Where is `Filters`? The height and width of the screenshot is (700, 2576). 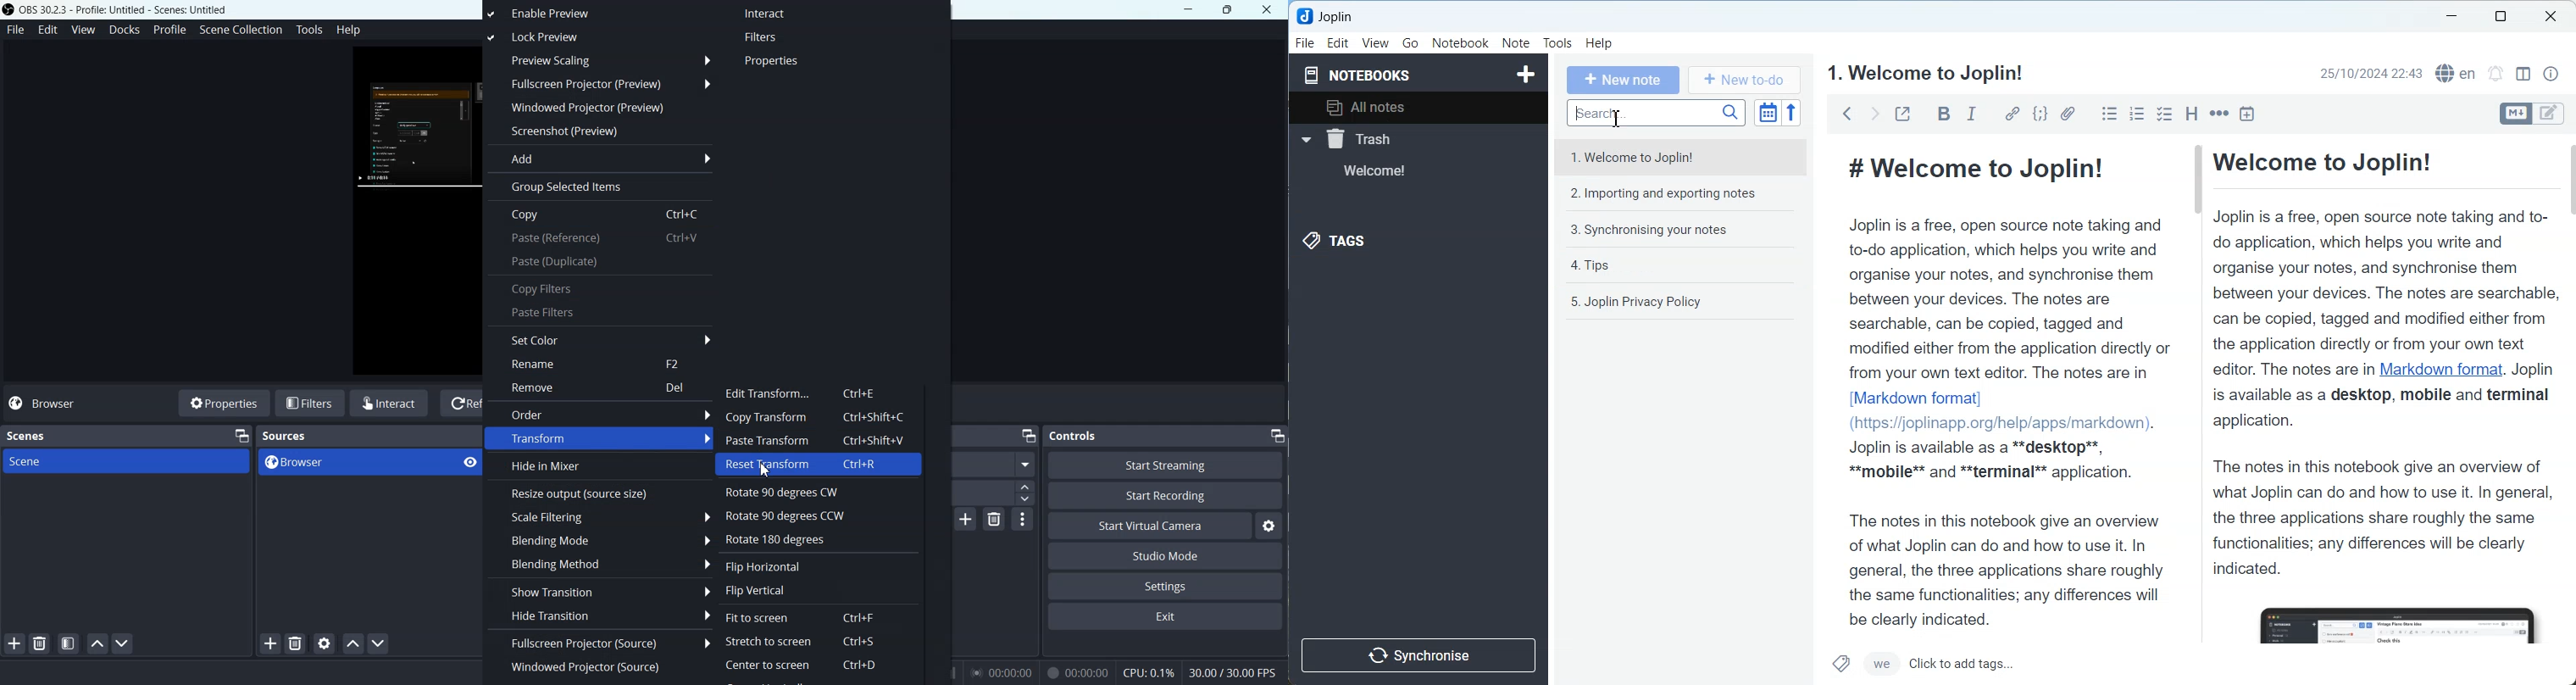
Filters is located at coordinates (311, 402).